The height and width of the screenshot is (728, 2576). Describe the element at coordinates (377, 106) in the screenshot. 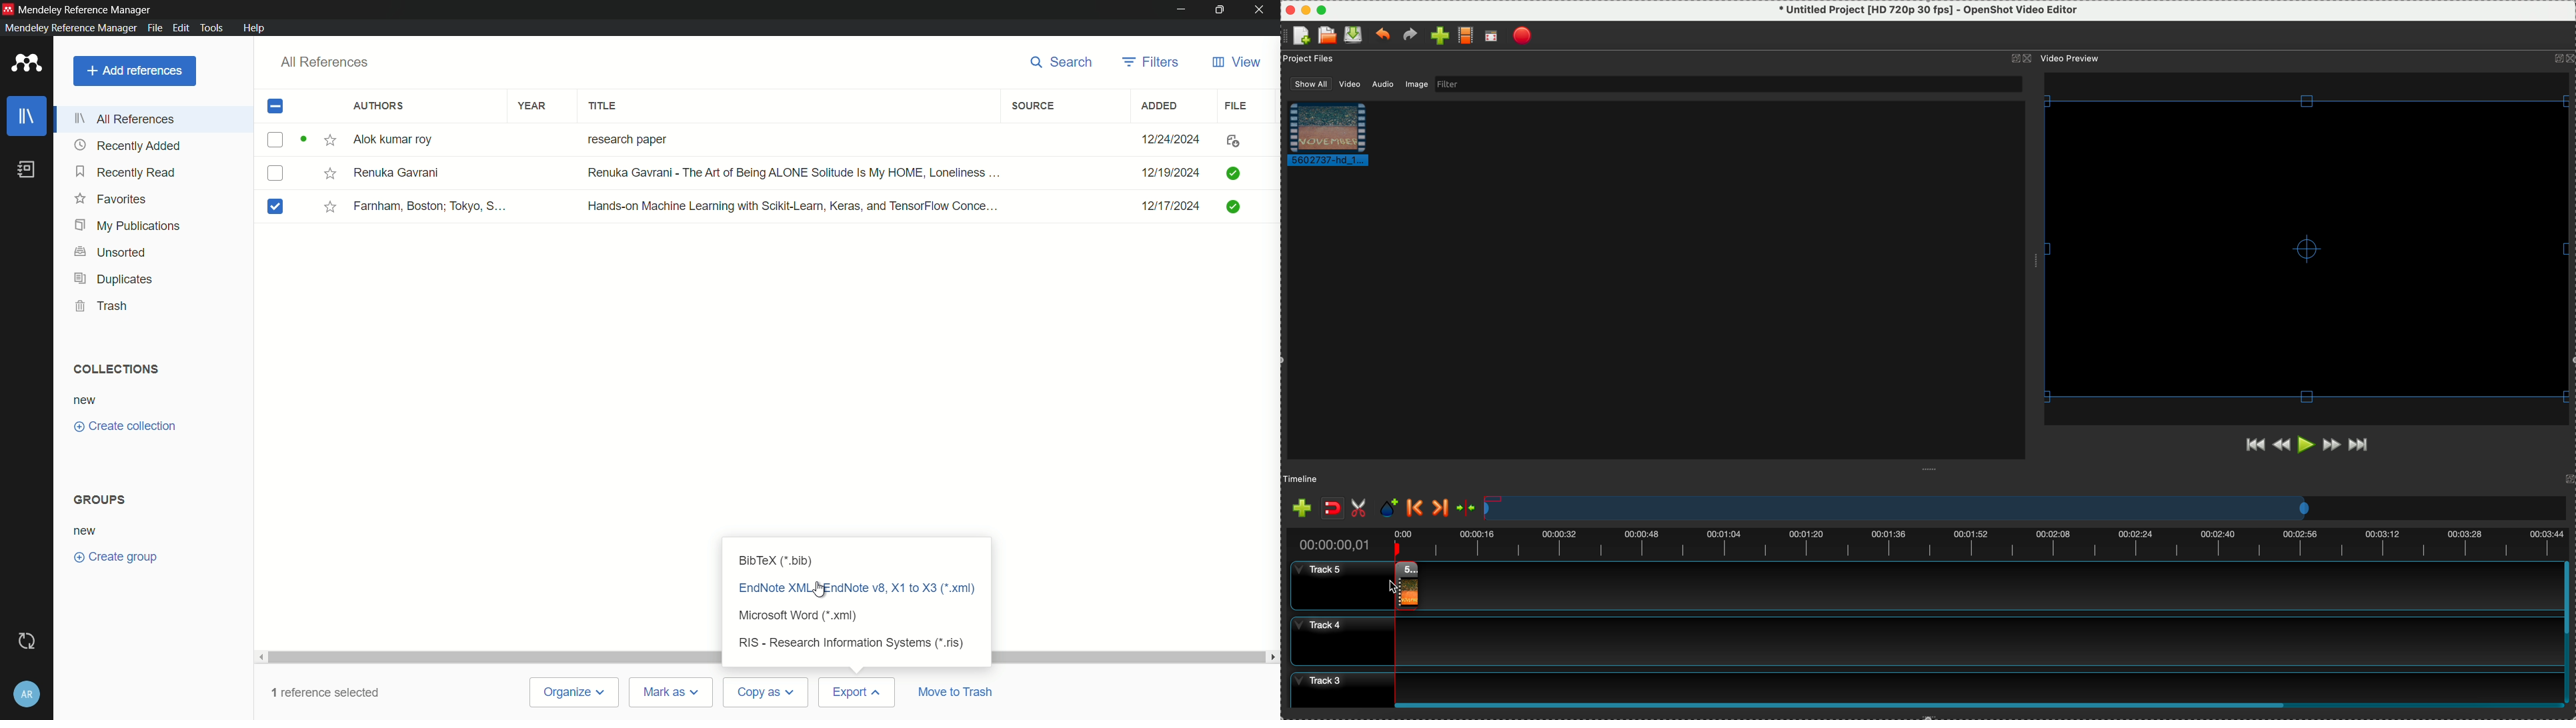

I see `authors` at that location.